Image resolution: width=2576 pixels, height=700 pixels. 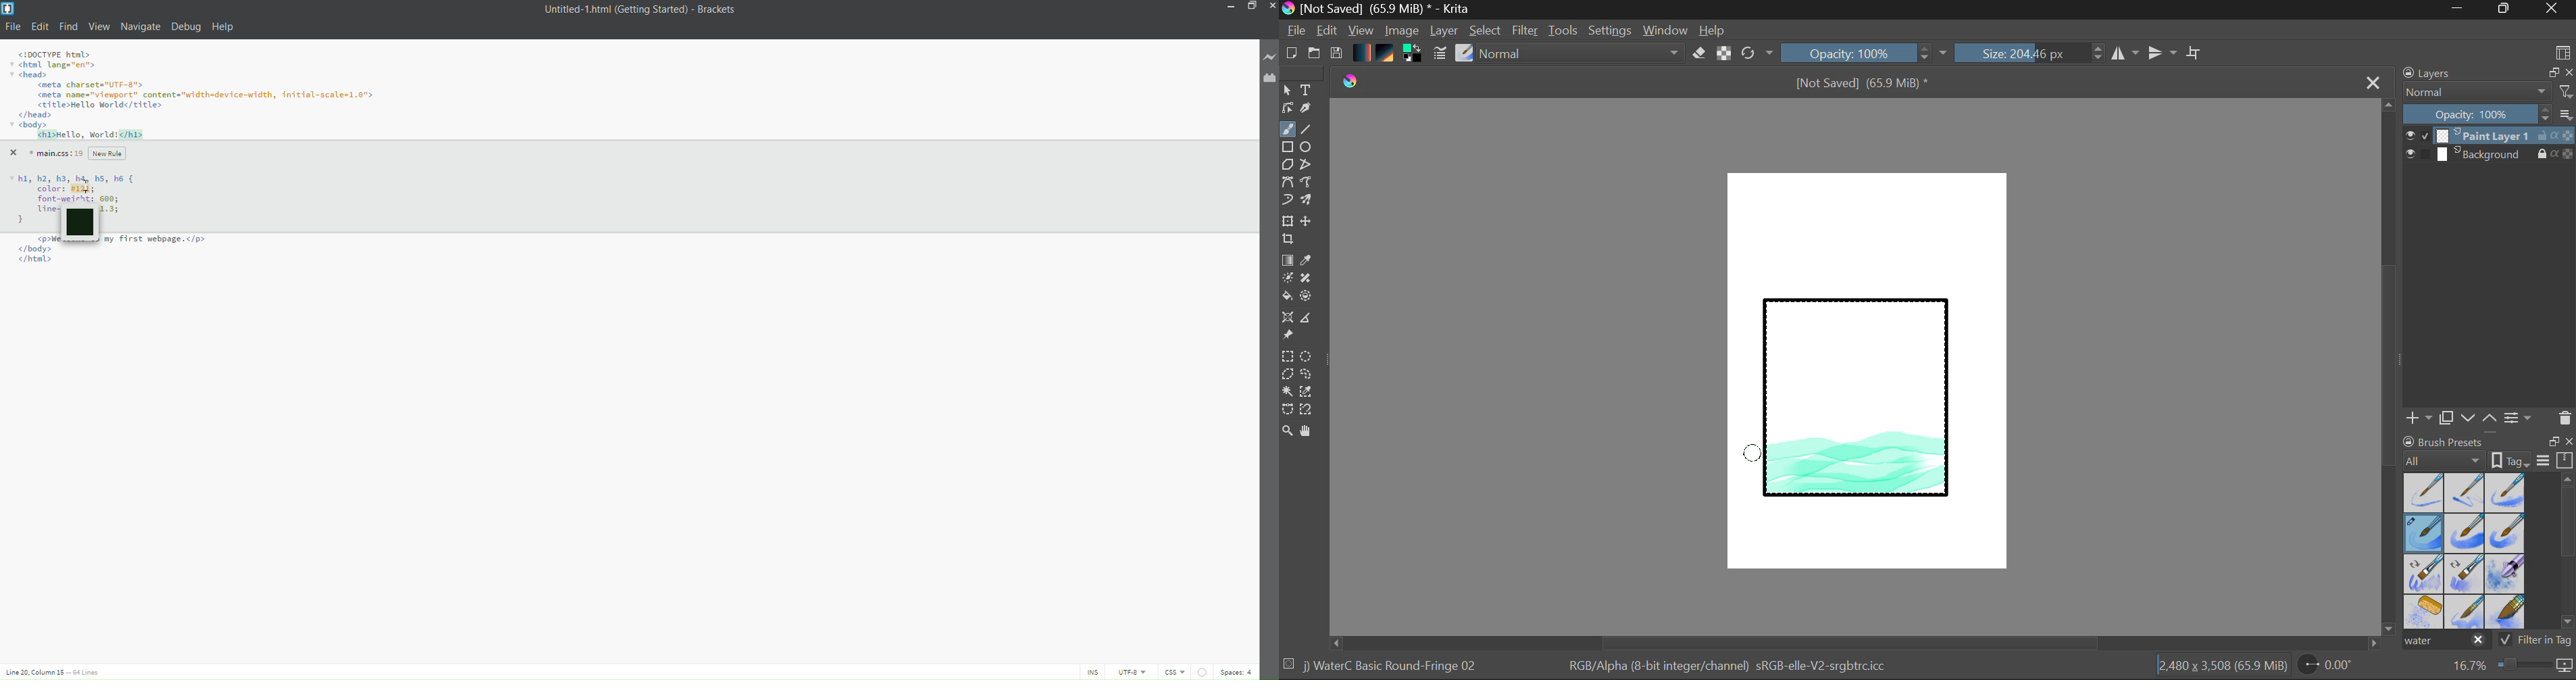 I want to click on Rectangle Selection Tool, so click(x=1287, y=358).